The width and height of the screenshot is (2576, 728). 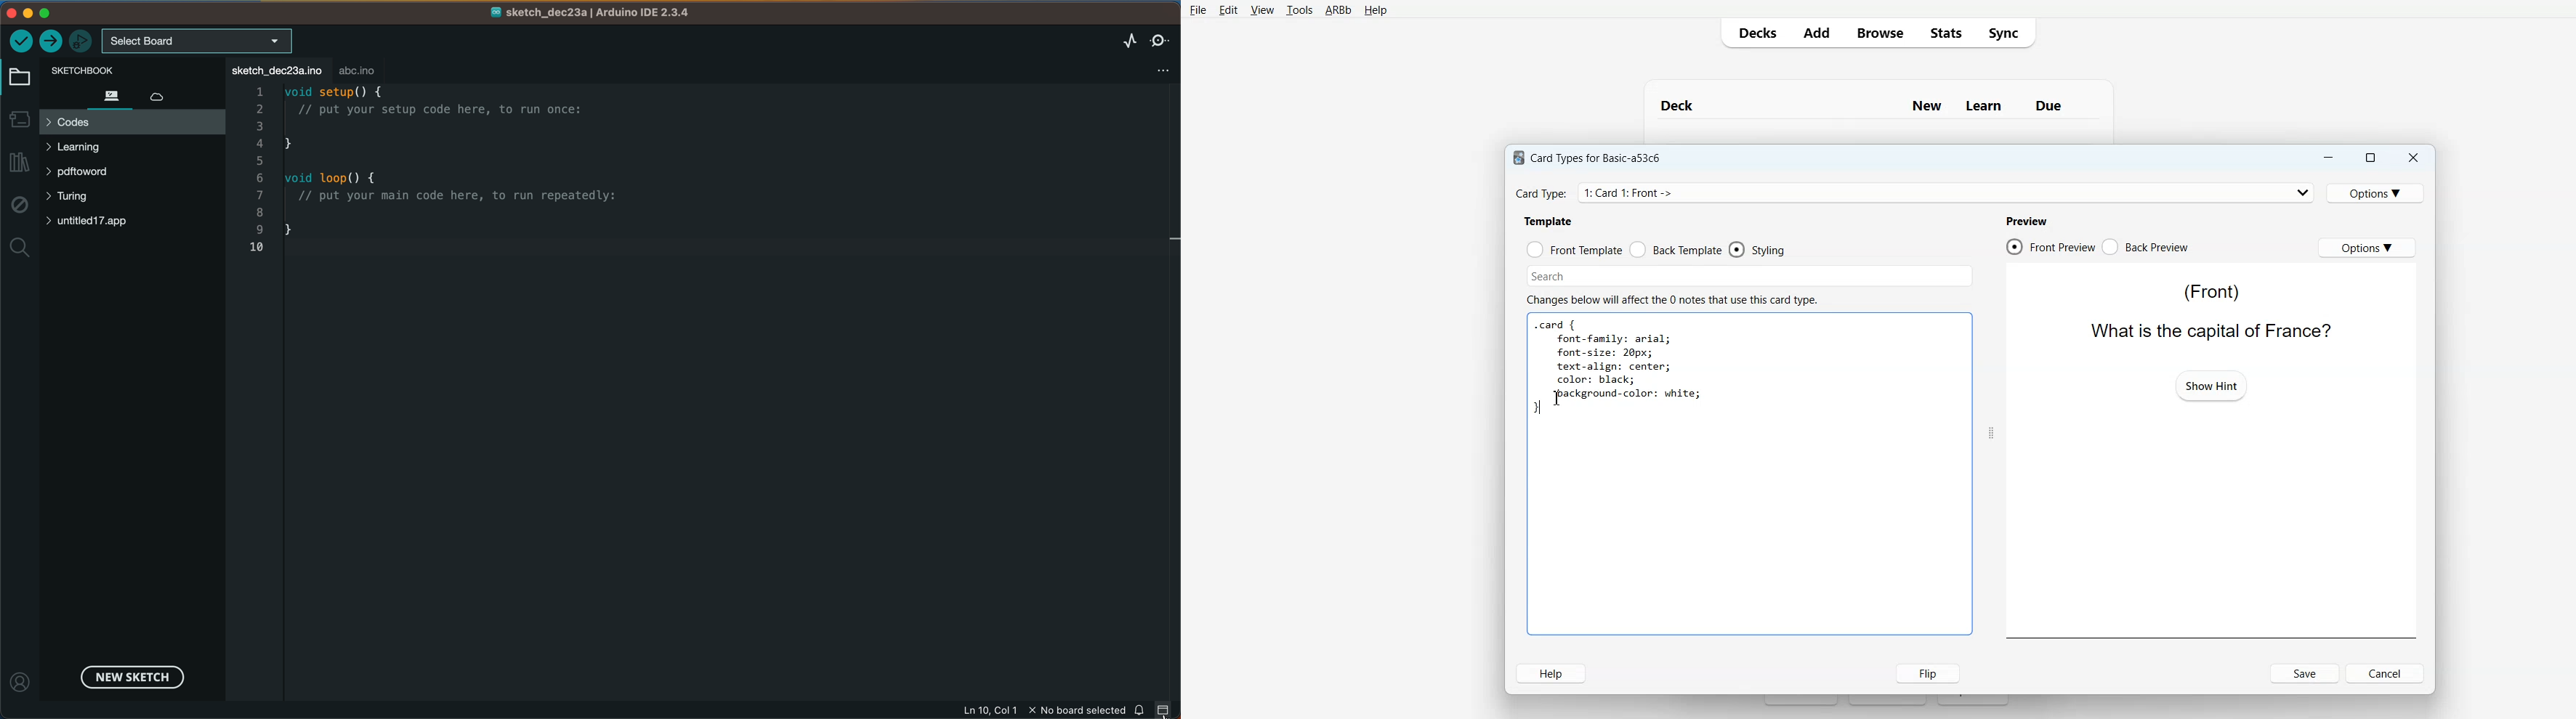 What do you see at coordinates (1924, 673) in the screenshot?
I see `Flip` at bounding box center [1924, 673].